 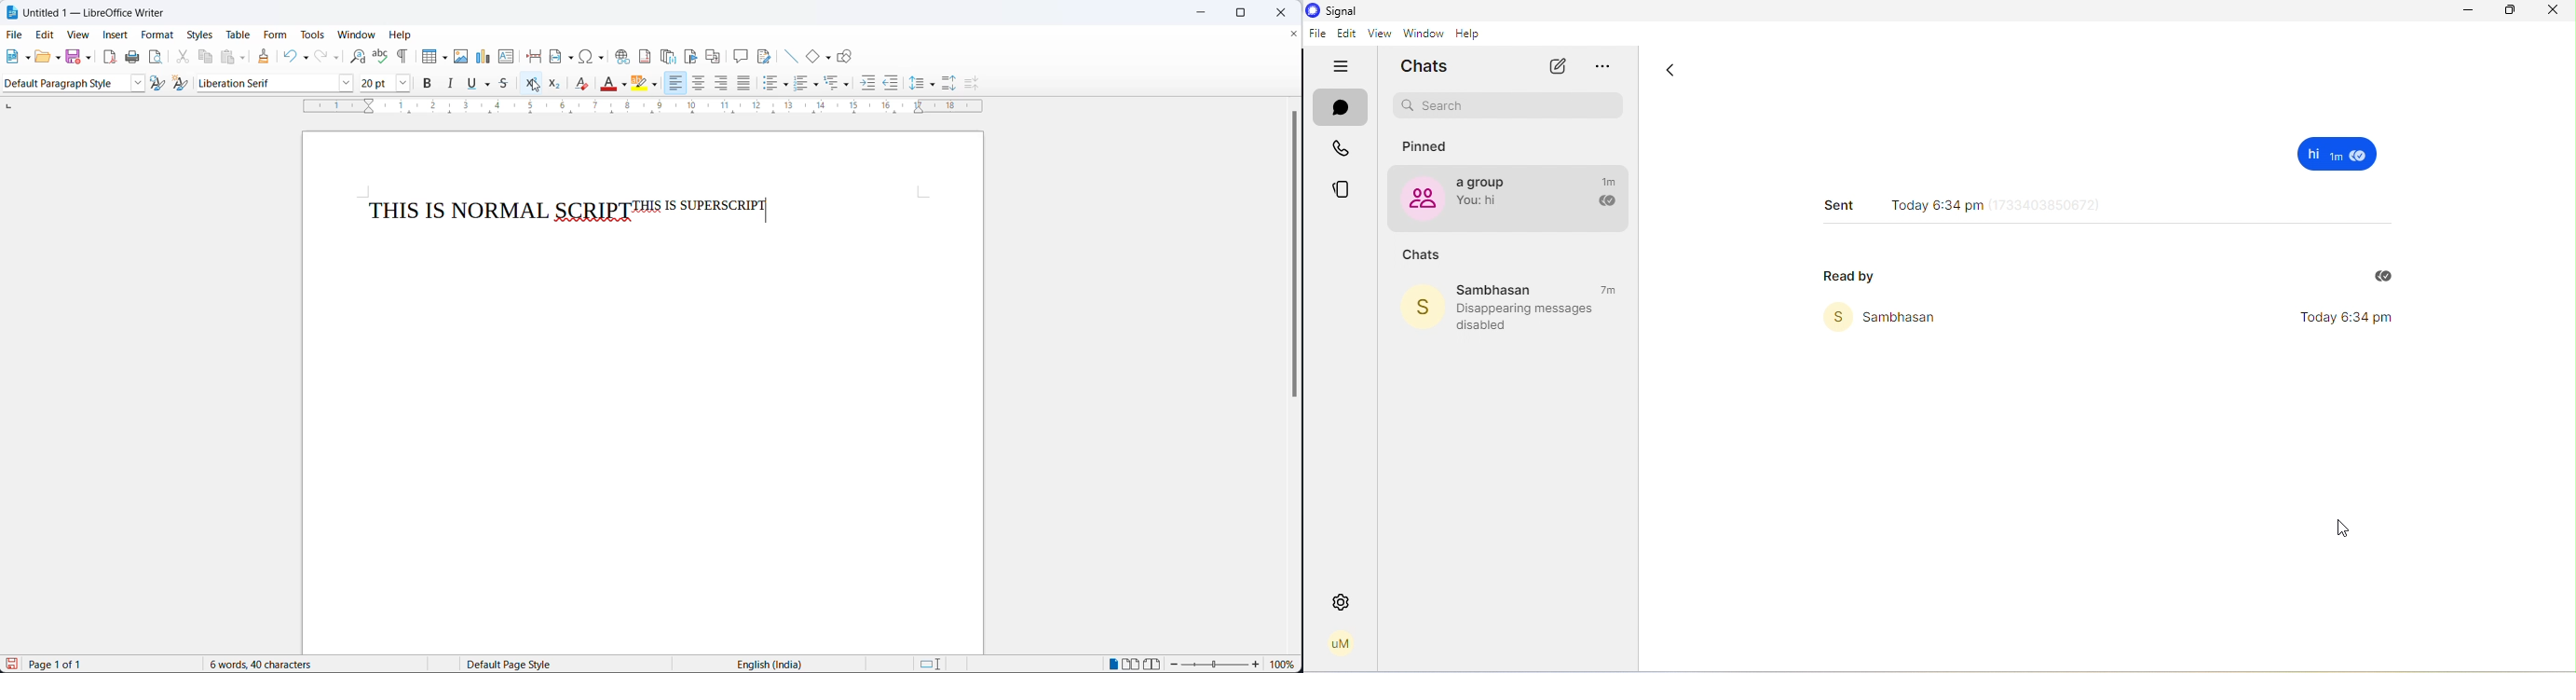 I want to click on new chat, so click(x=1556, y=66).